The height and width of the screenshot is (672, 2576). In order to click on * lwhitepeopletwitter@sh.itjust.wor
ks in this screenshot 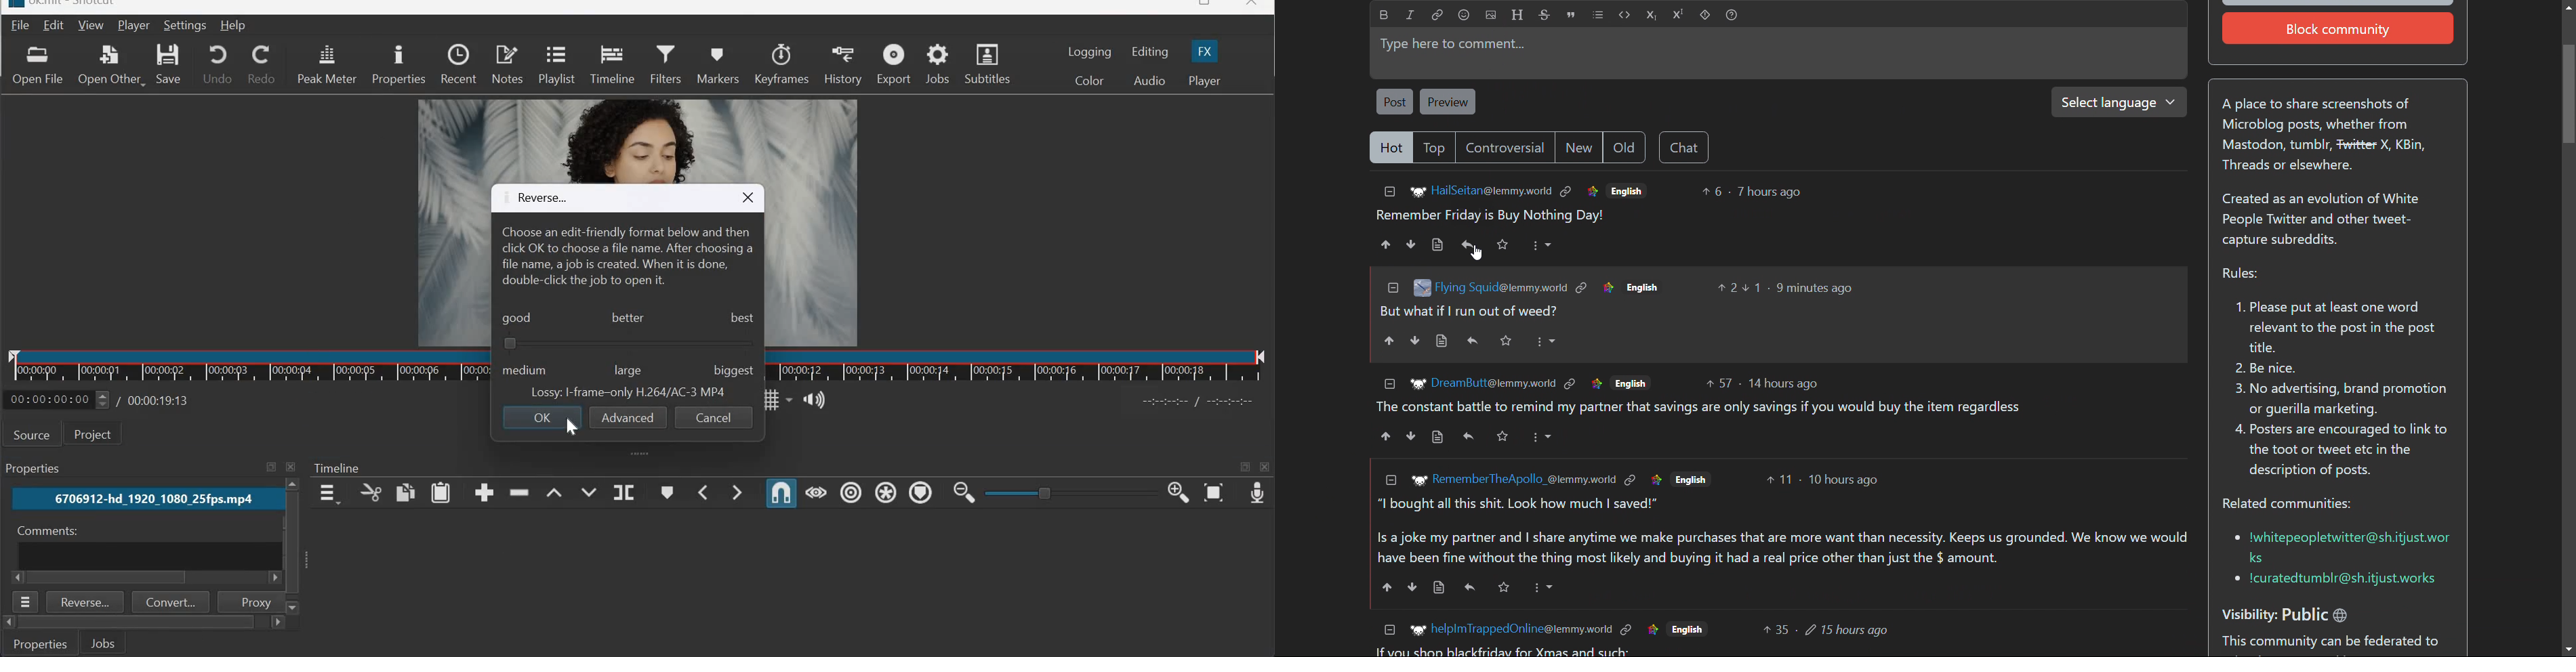, I will do `click(2339, 545)`.